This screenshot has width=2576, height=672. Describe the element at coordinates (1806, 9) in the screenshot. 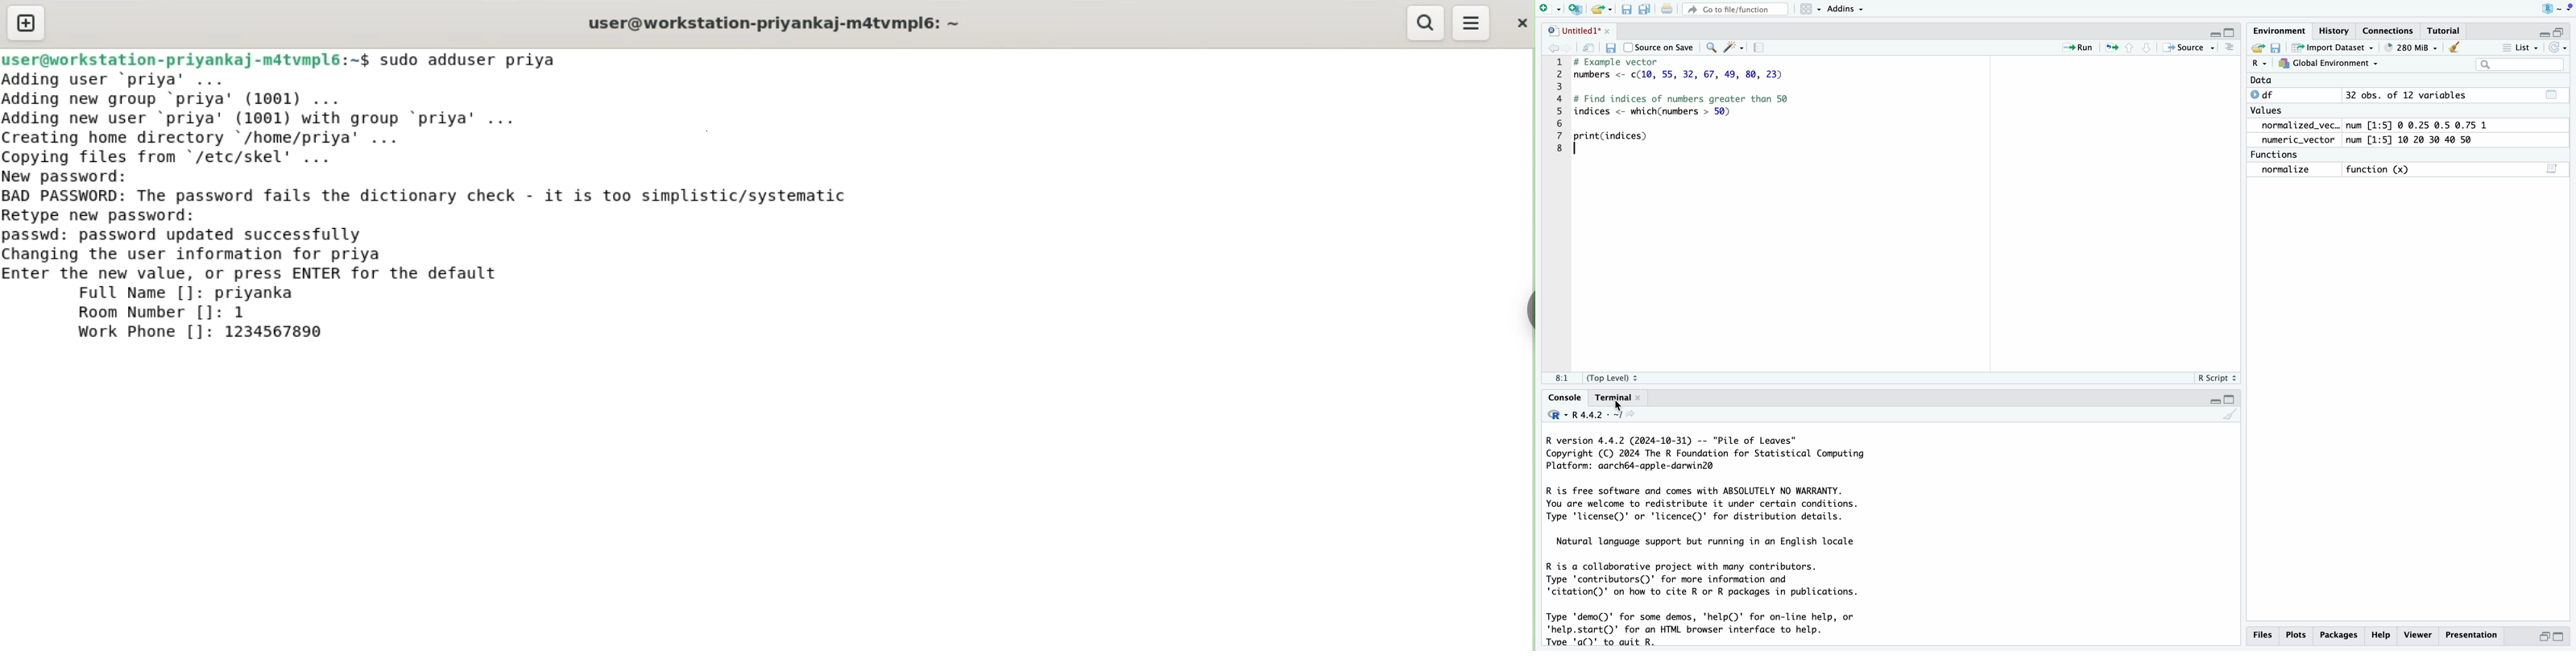

I see `workspace panel` at that location.